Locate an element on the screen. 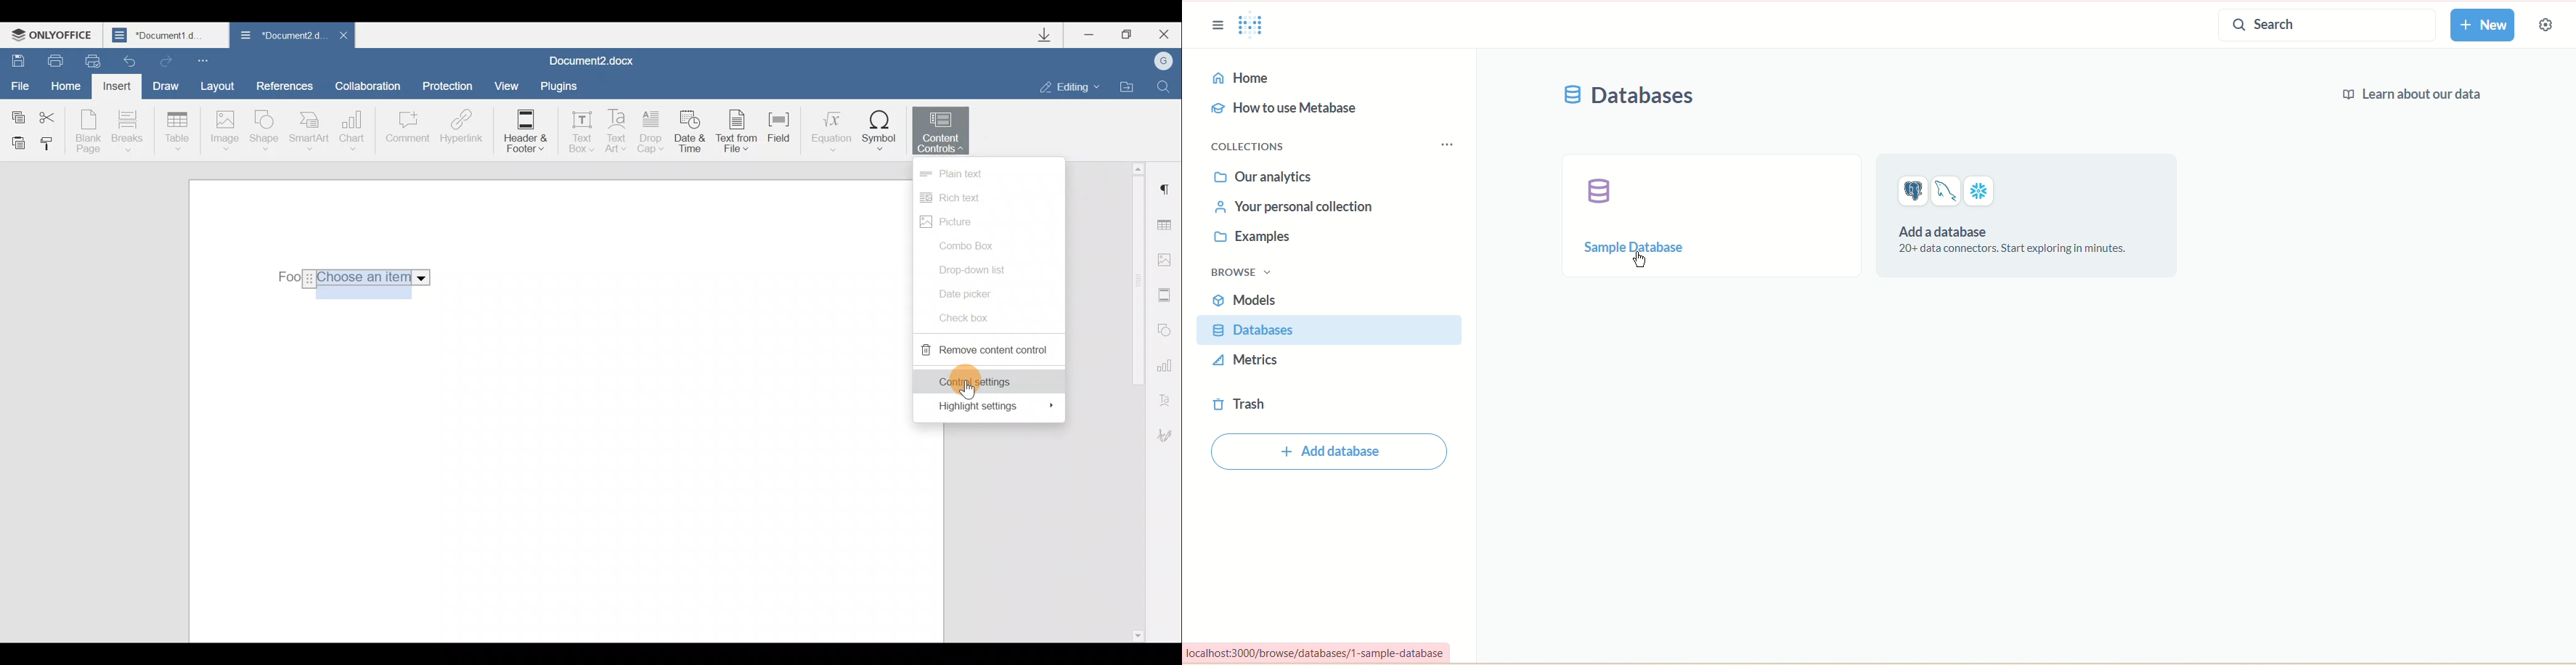 Image resolution: width=2576 pixels, height=672 pixels. metrics is located at coordinates (1248, 359).